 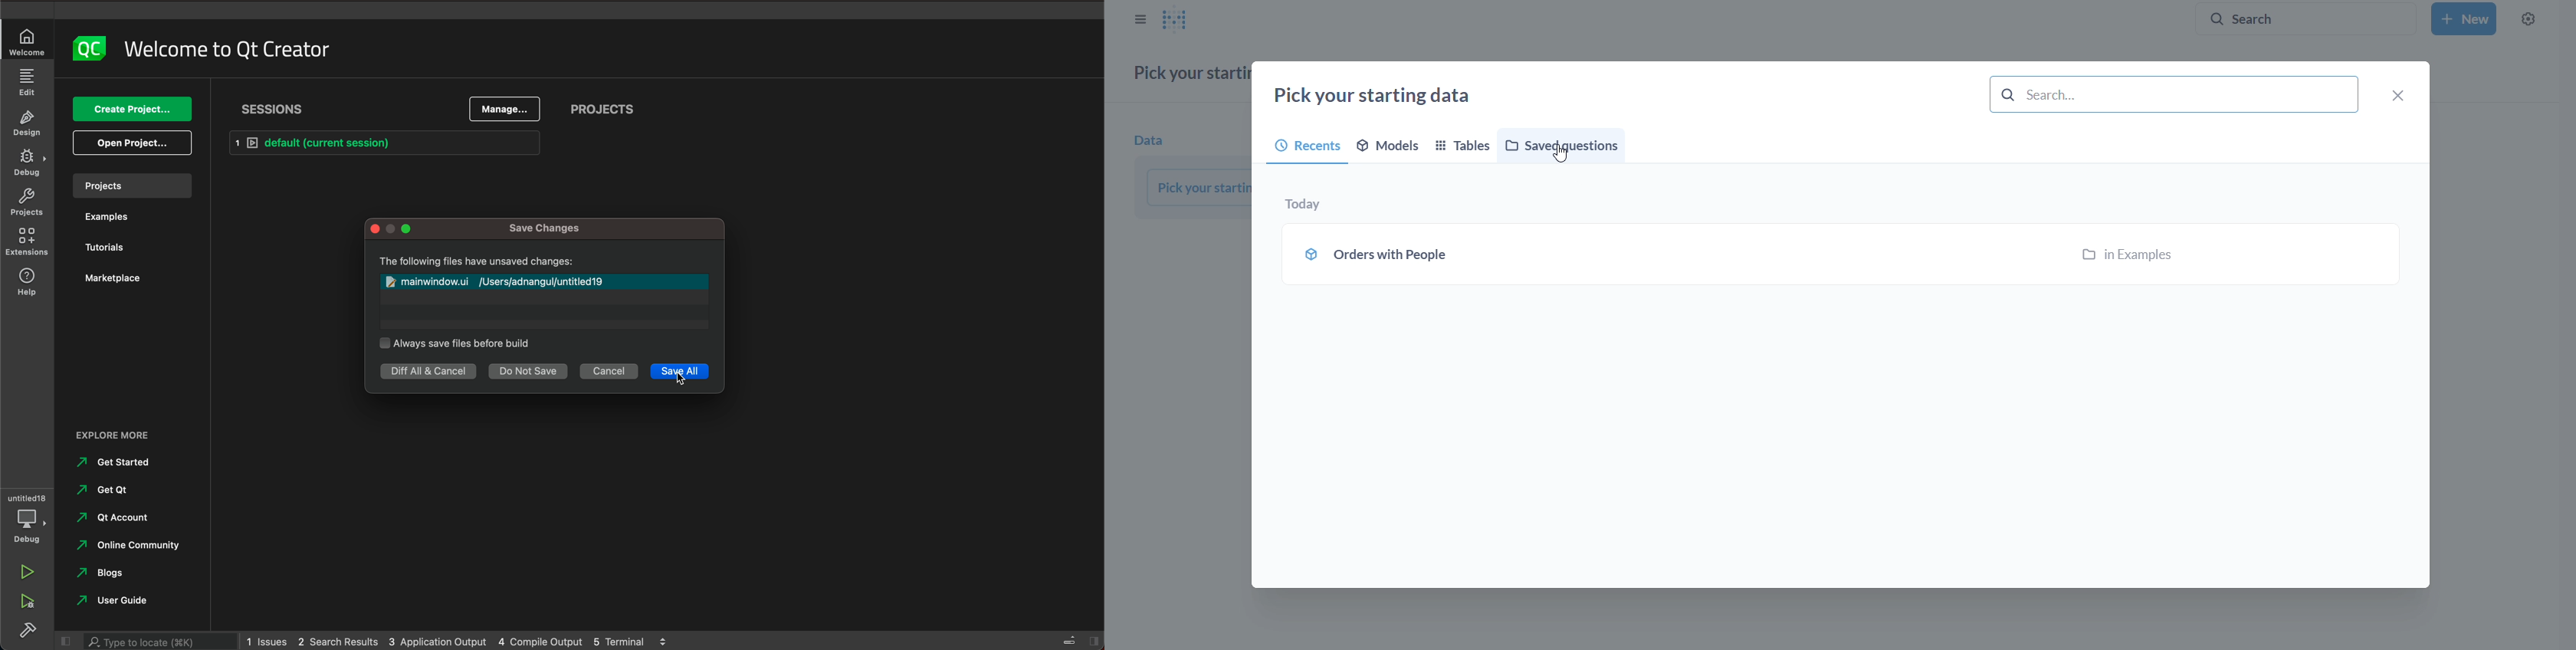 What do you see at coordinates (495, 106) in the screenshot?
I see `manage` at bounding box center [495, 106].